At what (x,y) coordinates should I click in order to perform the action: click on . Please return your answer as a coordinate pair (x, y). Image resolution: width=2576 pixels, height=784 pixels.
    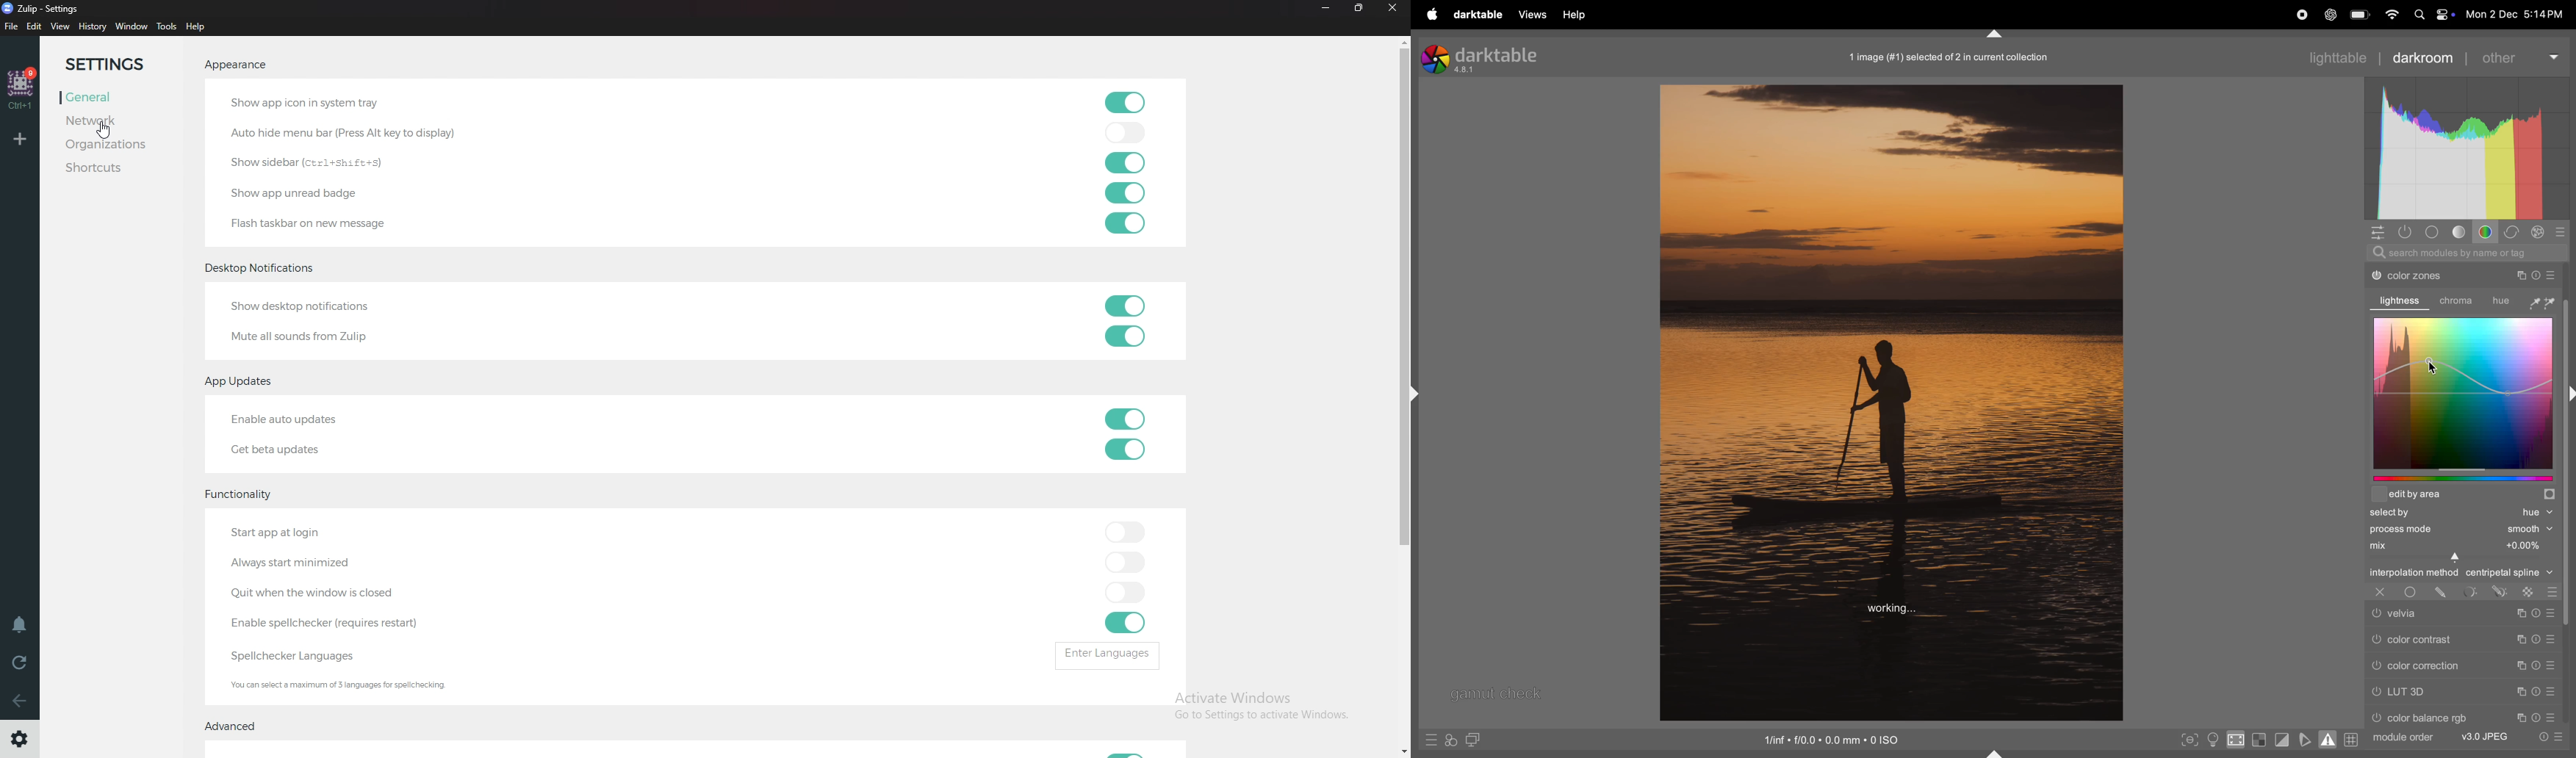
    Looking at the image, I should click on (2407, 231).